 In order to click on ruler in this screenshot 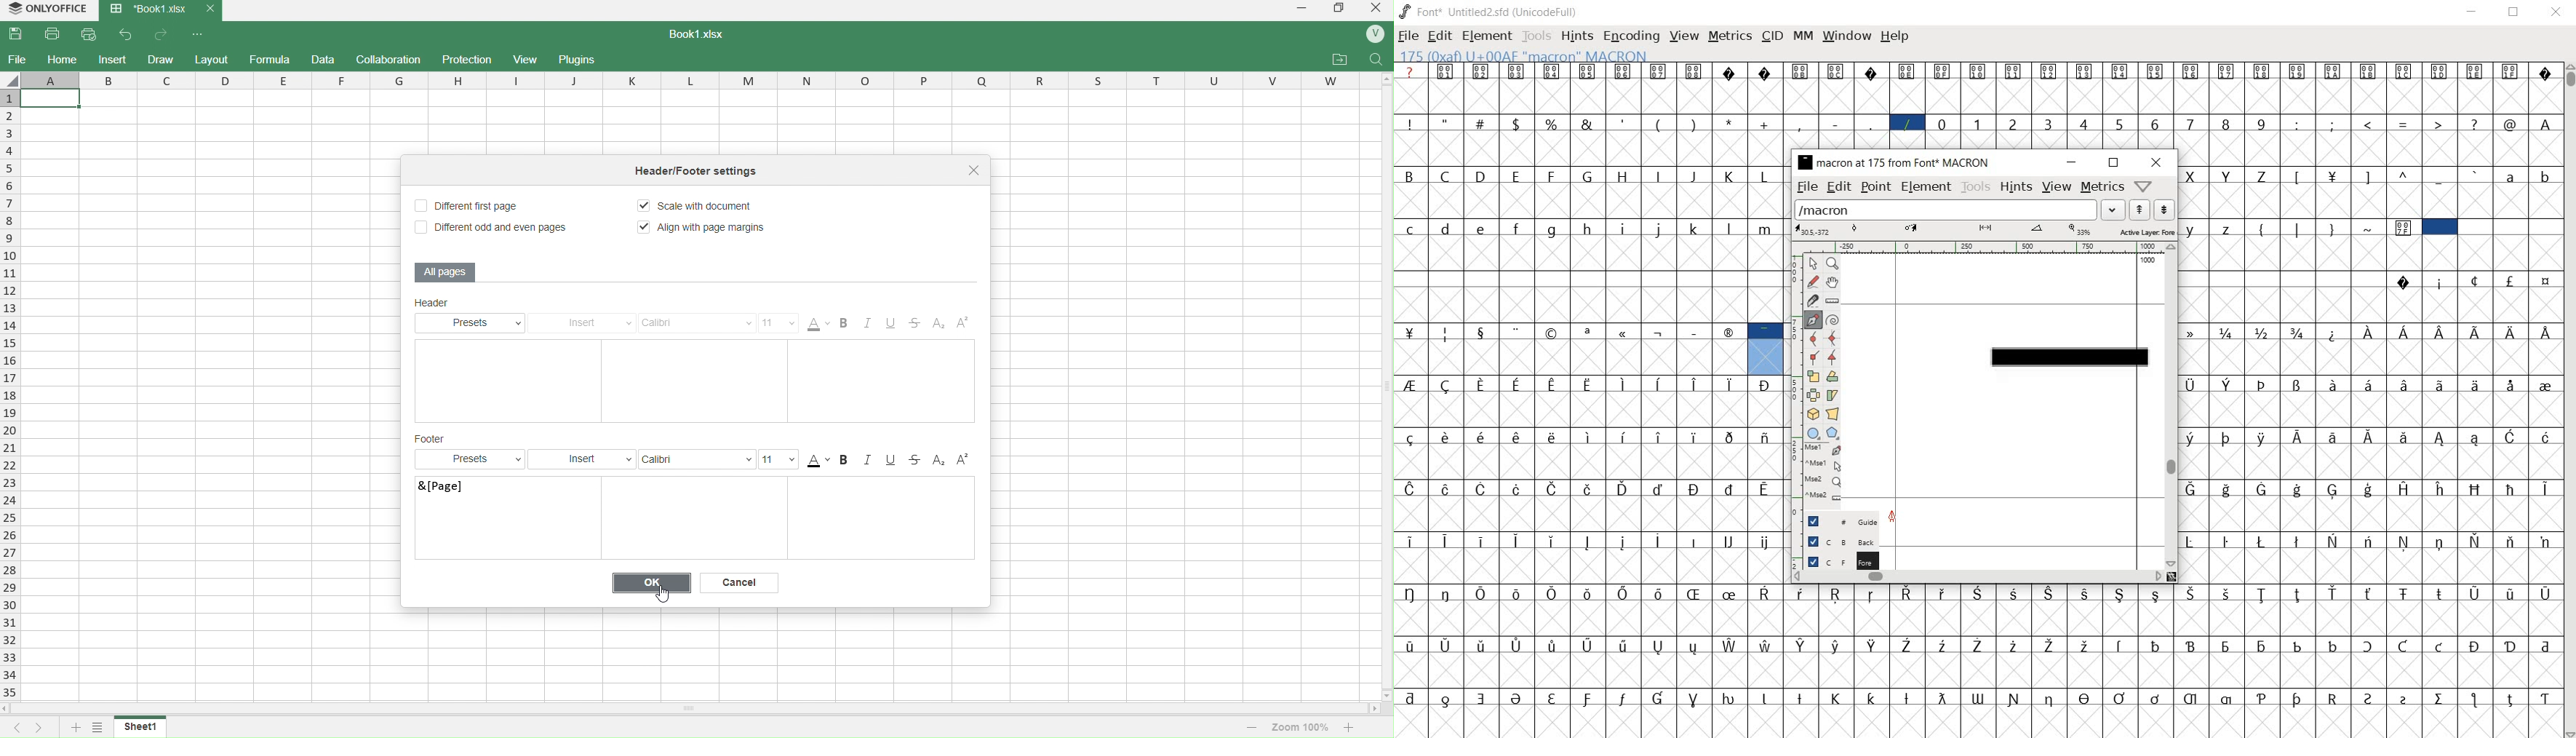, I will do `click(1982, 246)`.